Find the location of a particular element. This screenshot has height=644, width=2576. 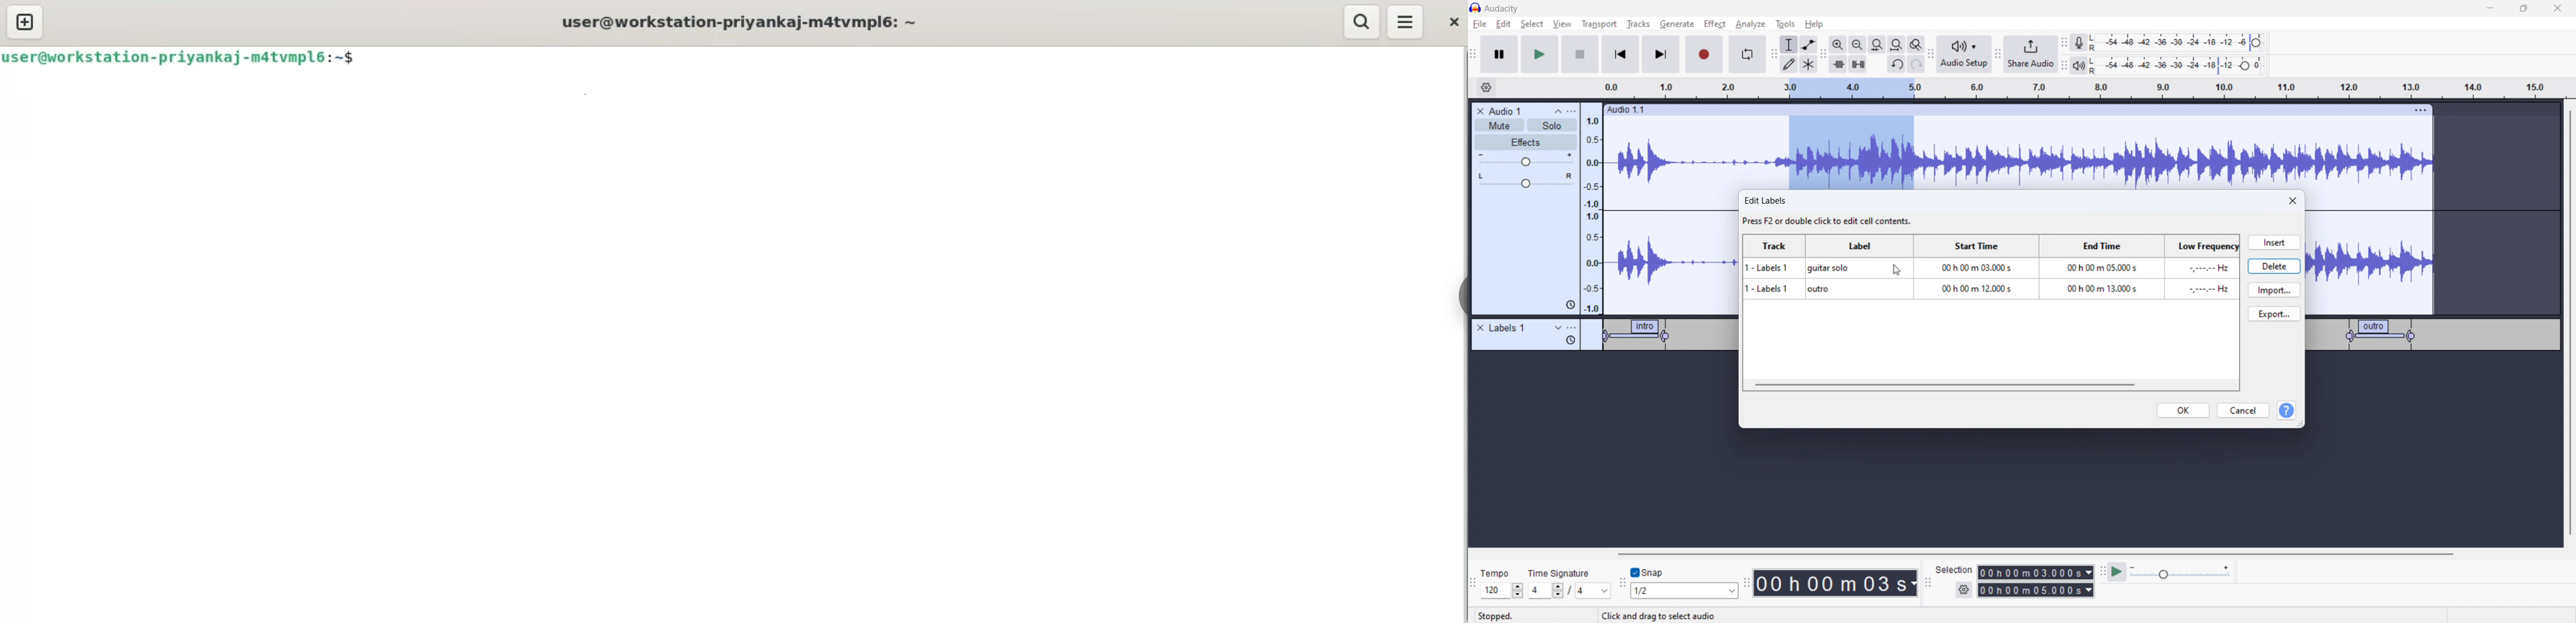

solo is located at coordinates (1552, 125).